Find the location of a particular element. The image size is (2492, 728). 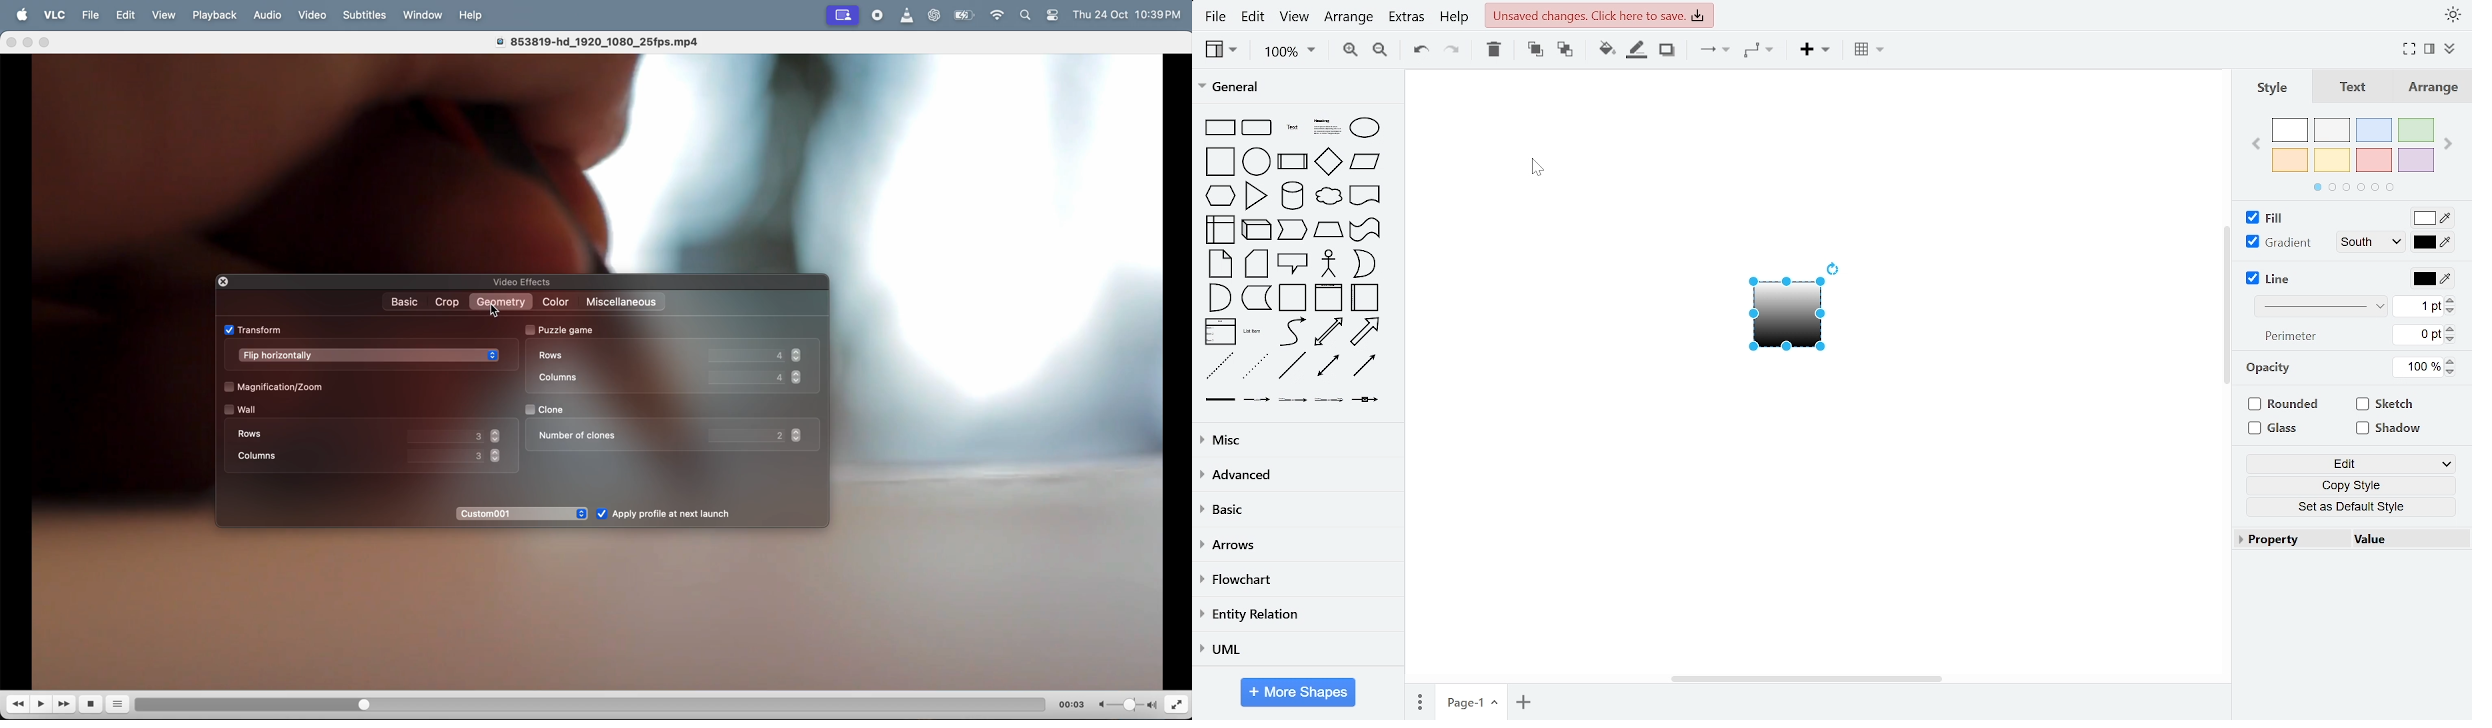

increase perimeter is located at coordinates (2451, 300).